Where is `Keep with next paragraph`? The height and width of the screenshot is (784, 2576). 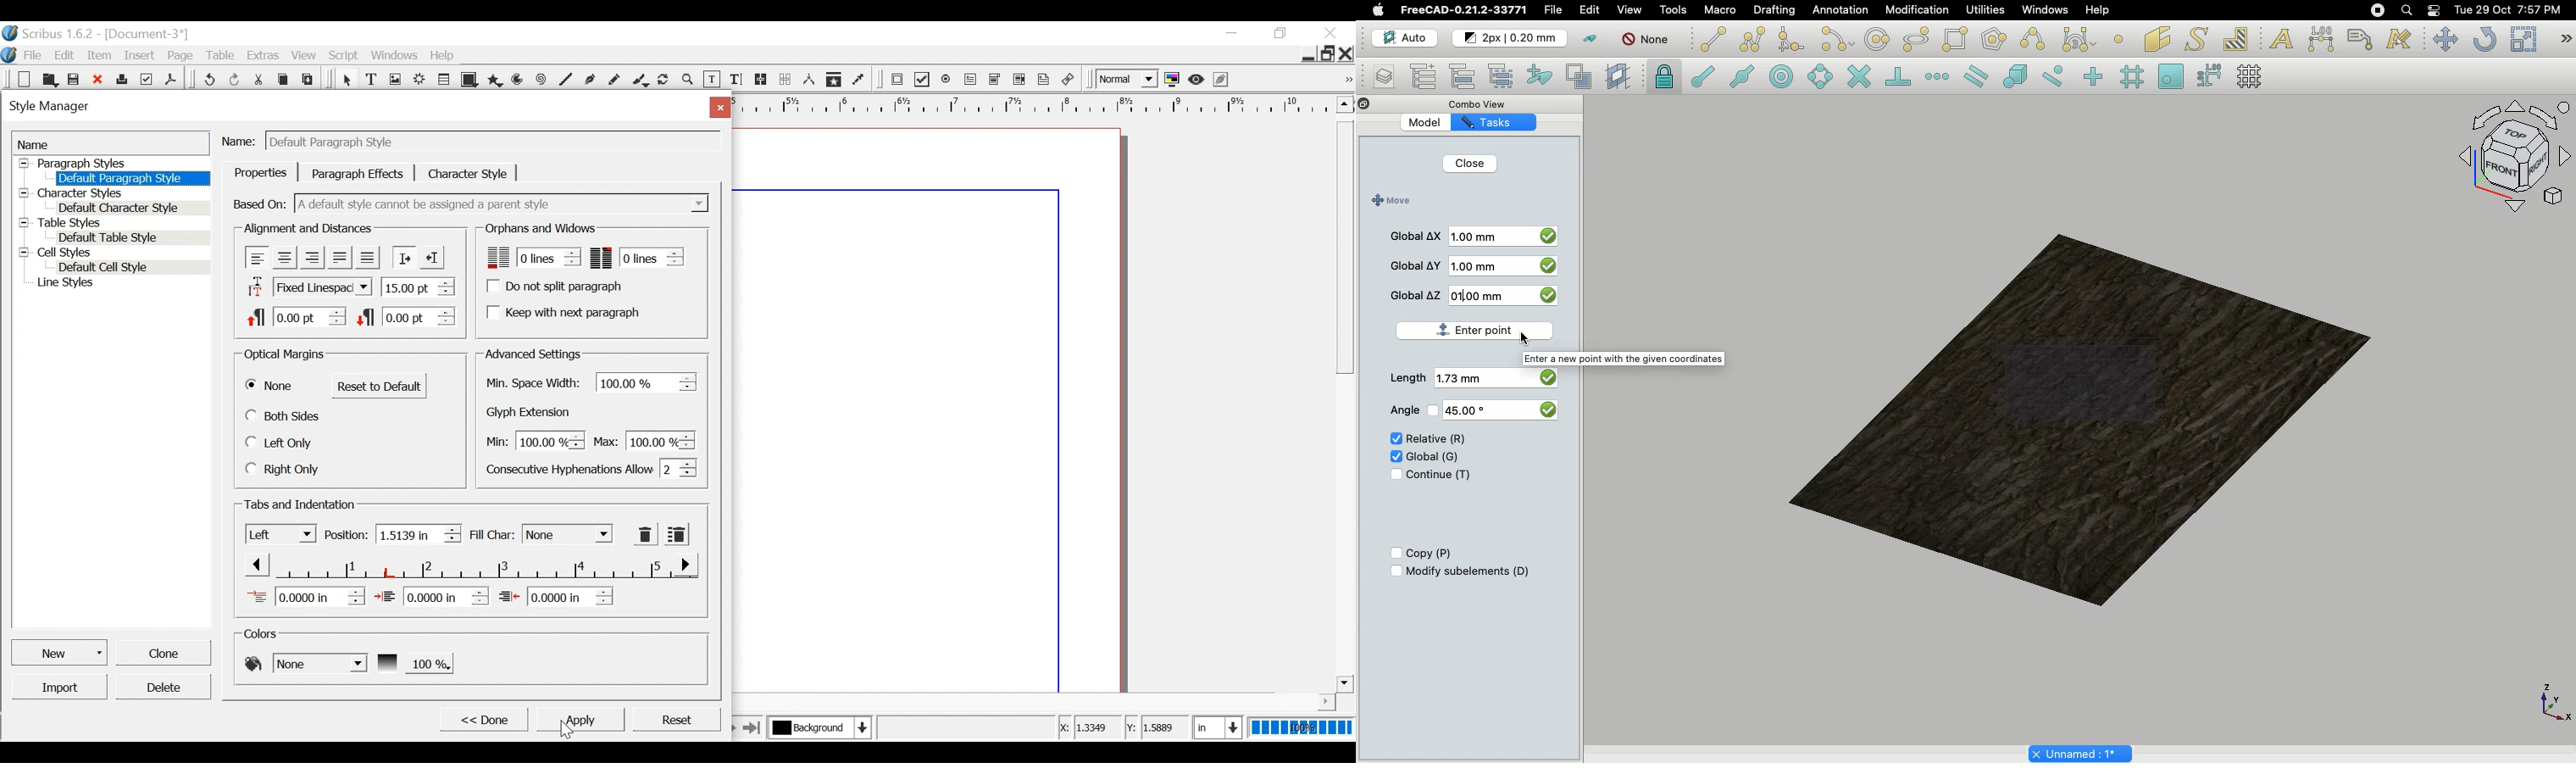 Keep with next paragraph is located at coordinates (561, 312).